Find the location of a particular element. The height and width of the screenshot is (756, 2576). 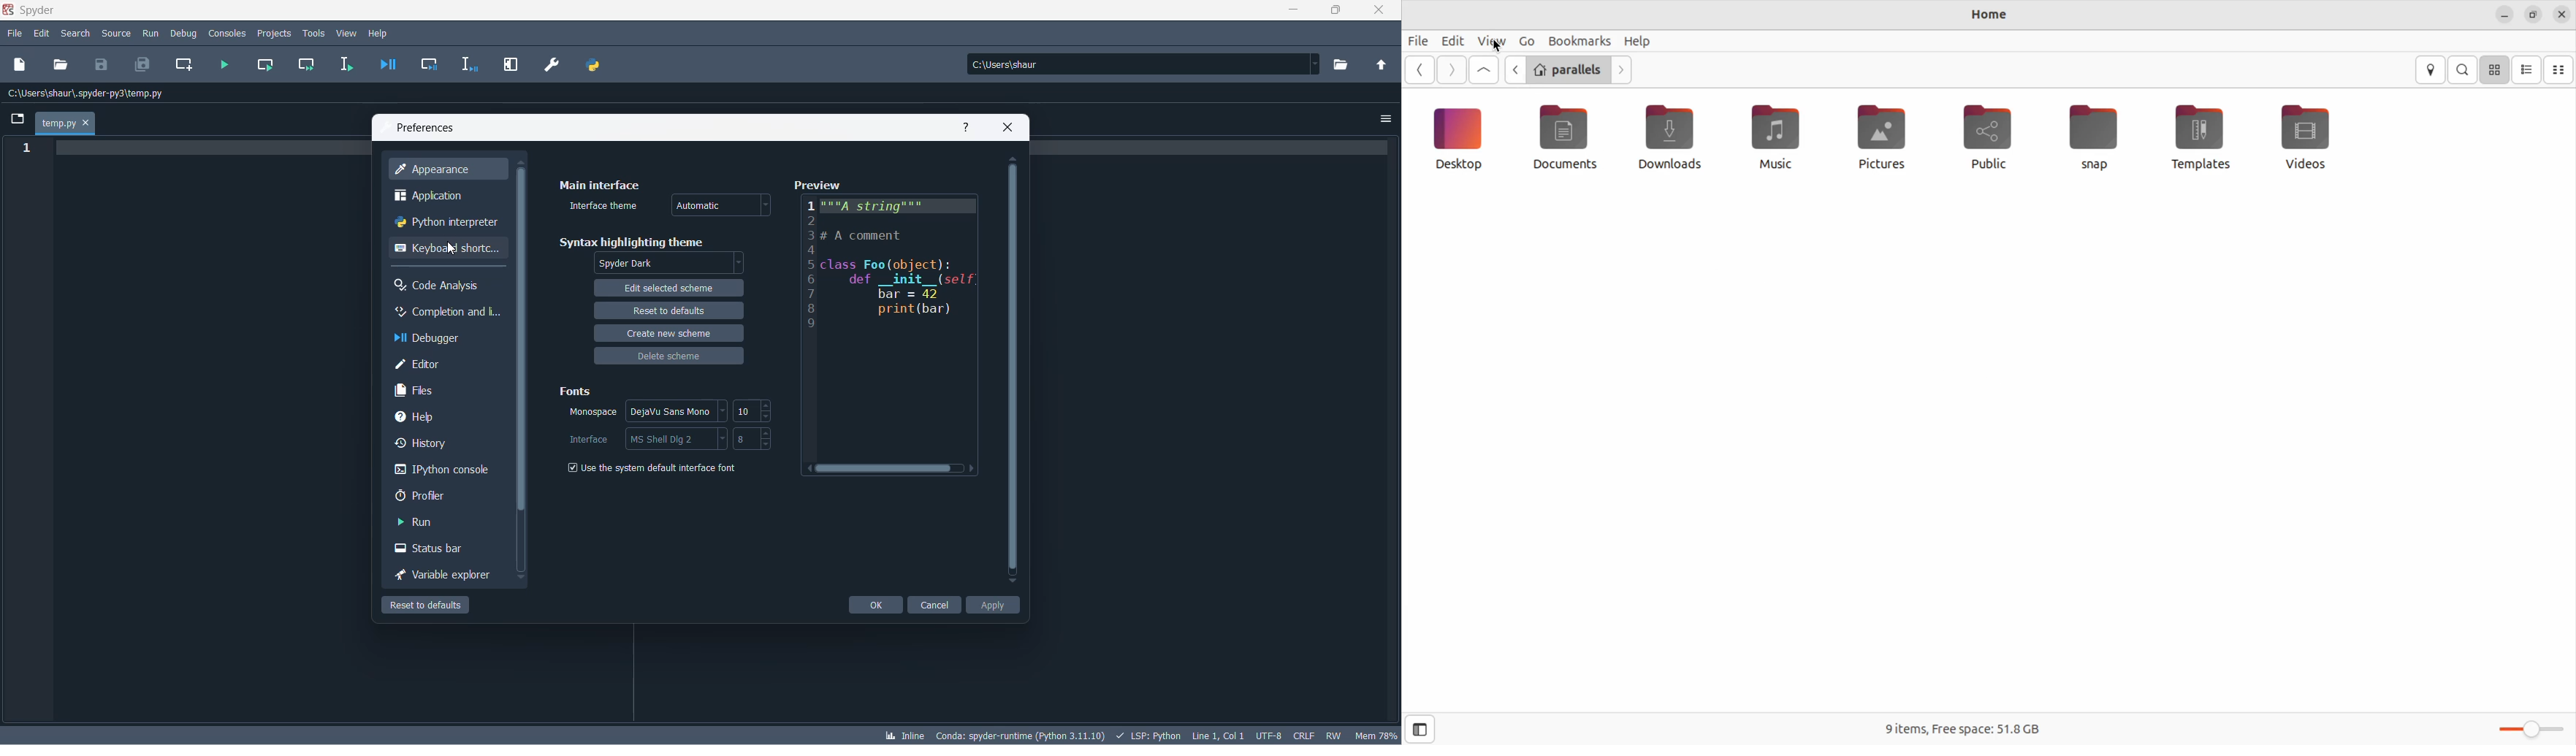

move up is located at coordinates (1014, 159).